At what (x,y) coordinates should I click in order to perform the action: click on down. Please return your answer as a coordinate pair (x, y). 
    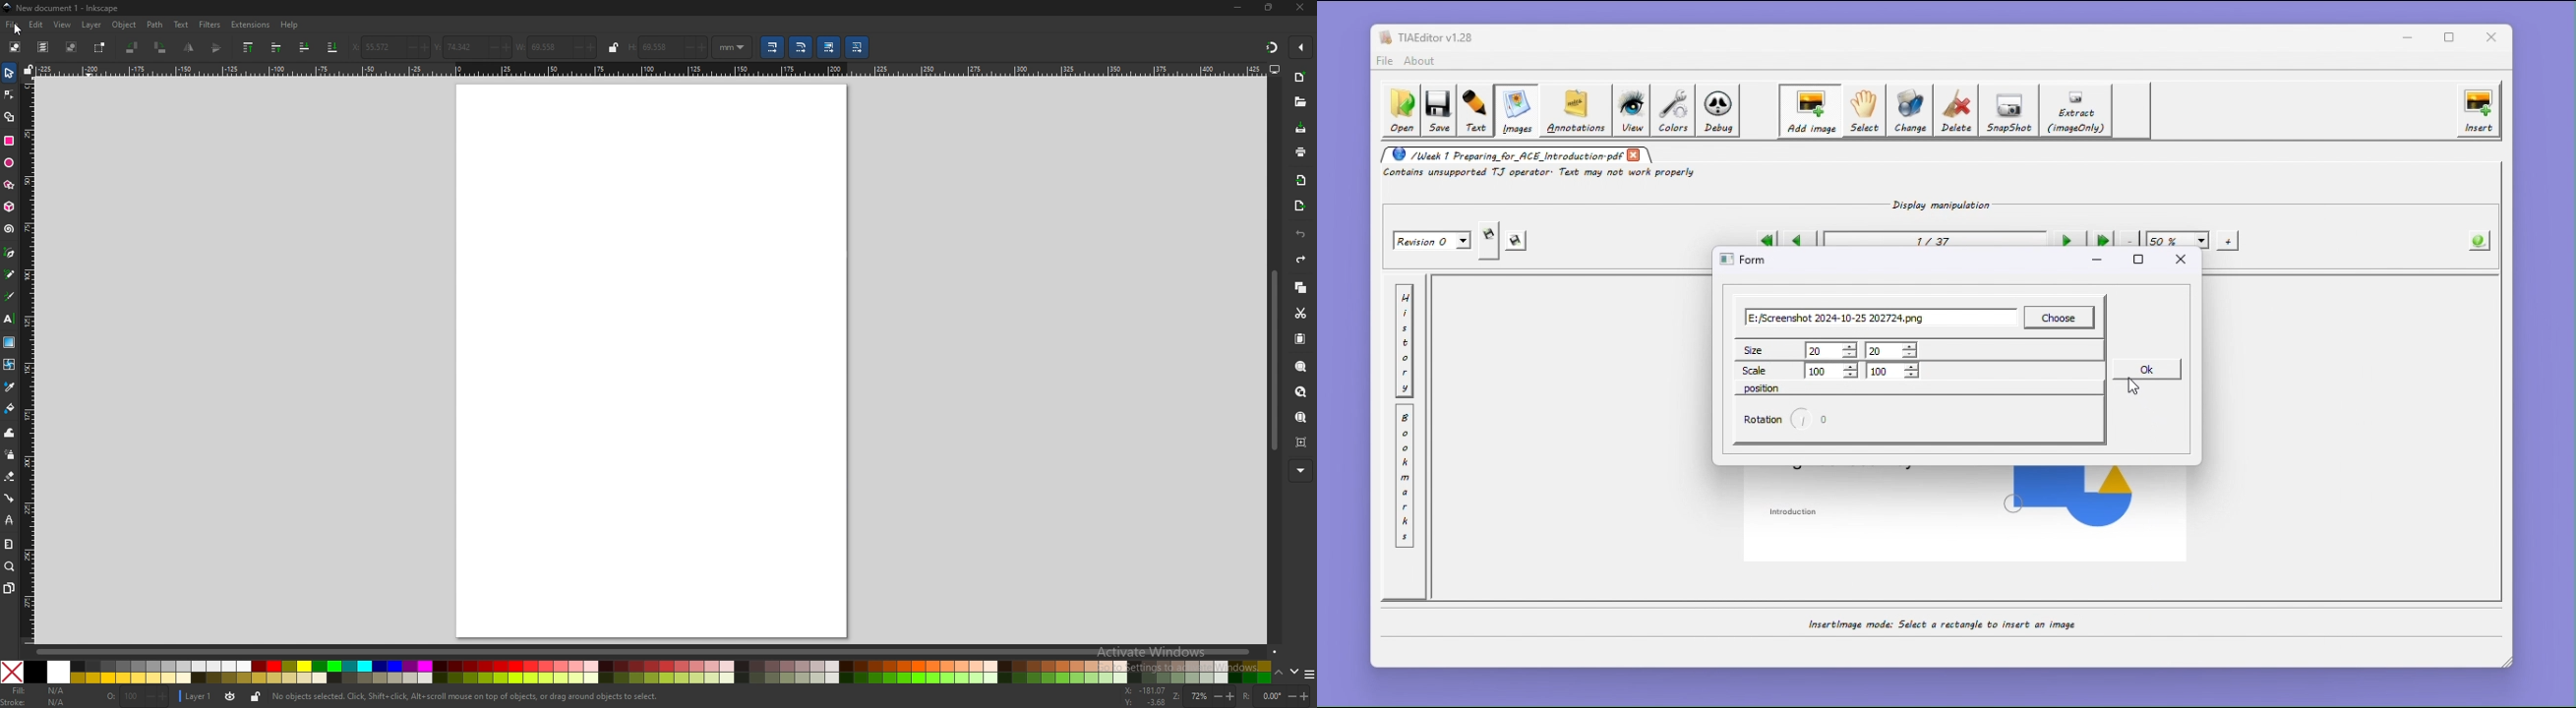
    Looking at the image, I should click on (1294, 672).